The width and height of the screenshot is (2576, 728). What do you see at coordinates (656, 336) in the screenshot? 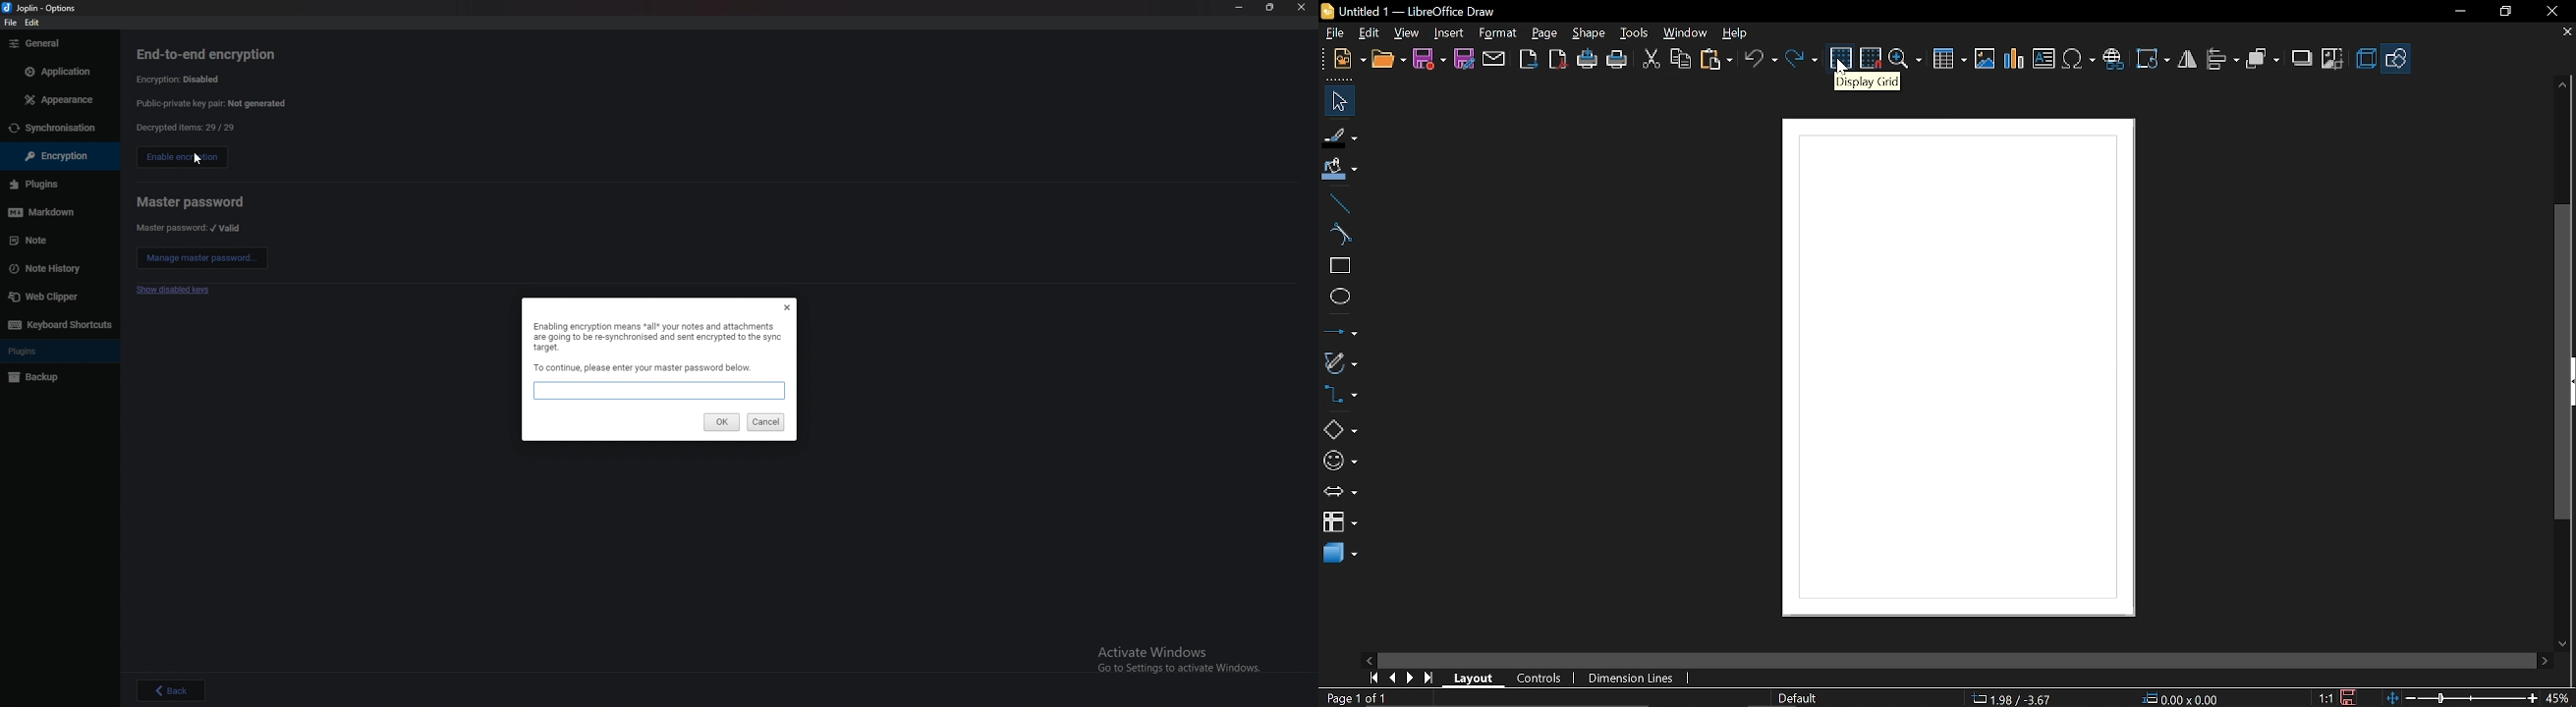
I see `Text` at bounding box center [656, 336].